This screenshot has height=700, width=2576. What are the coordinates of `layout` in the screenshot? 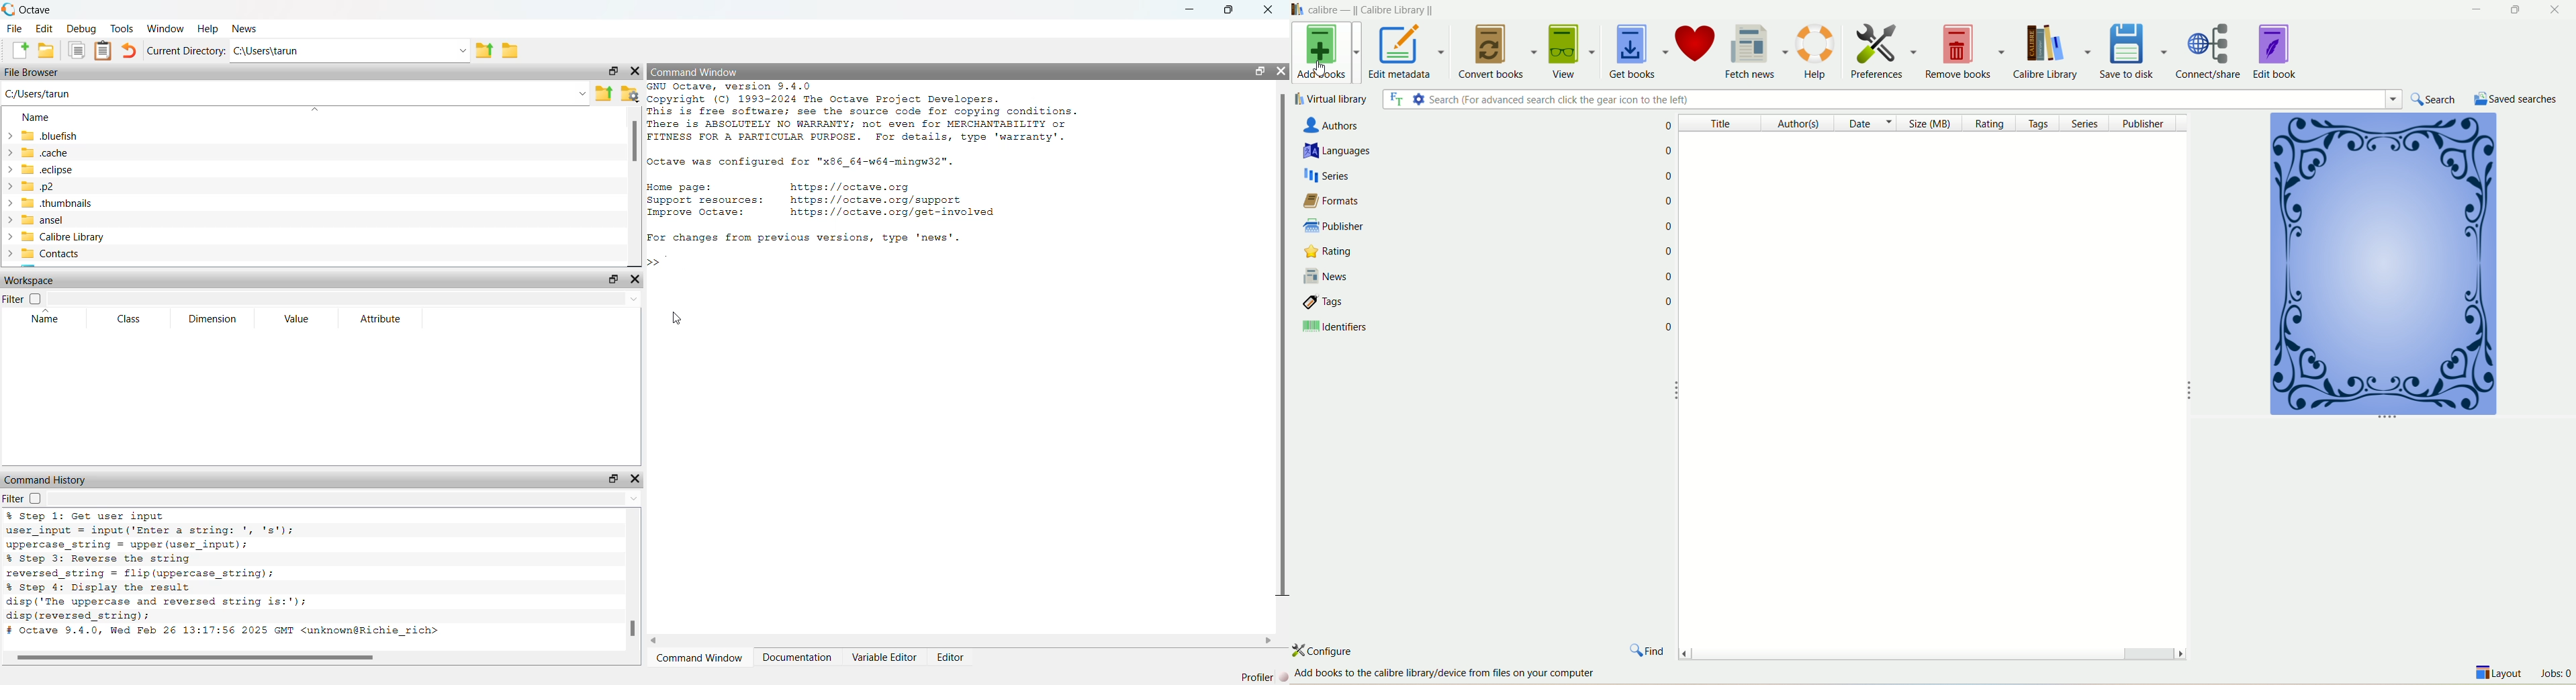 It's located at (2500, 675).